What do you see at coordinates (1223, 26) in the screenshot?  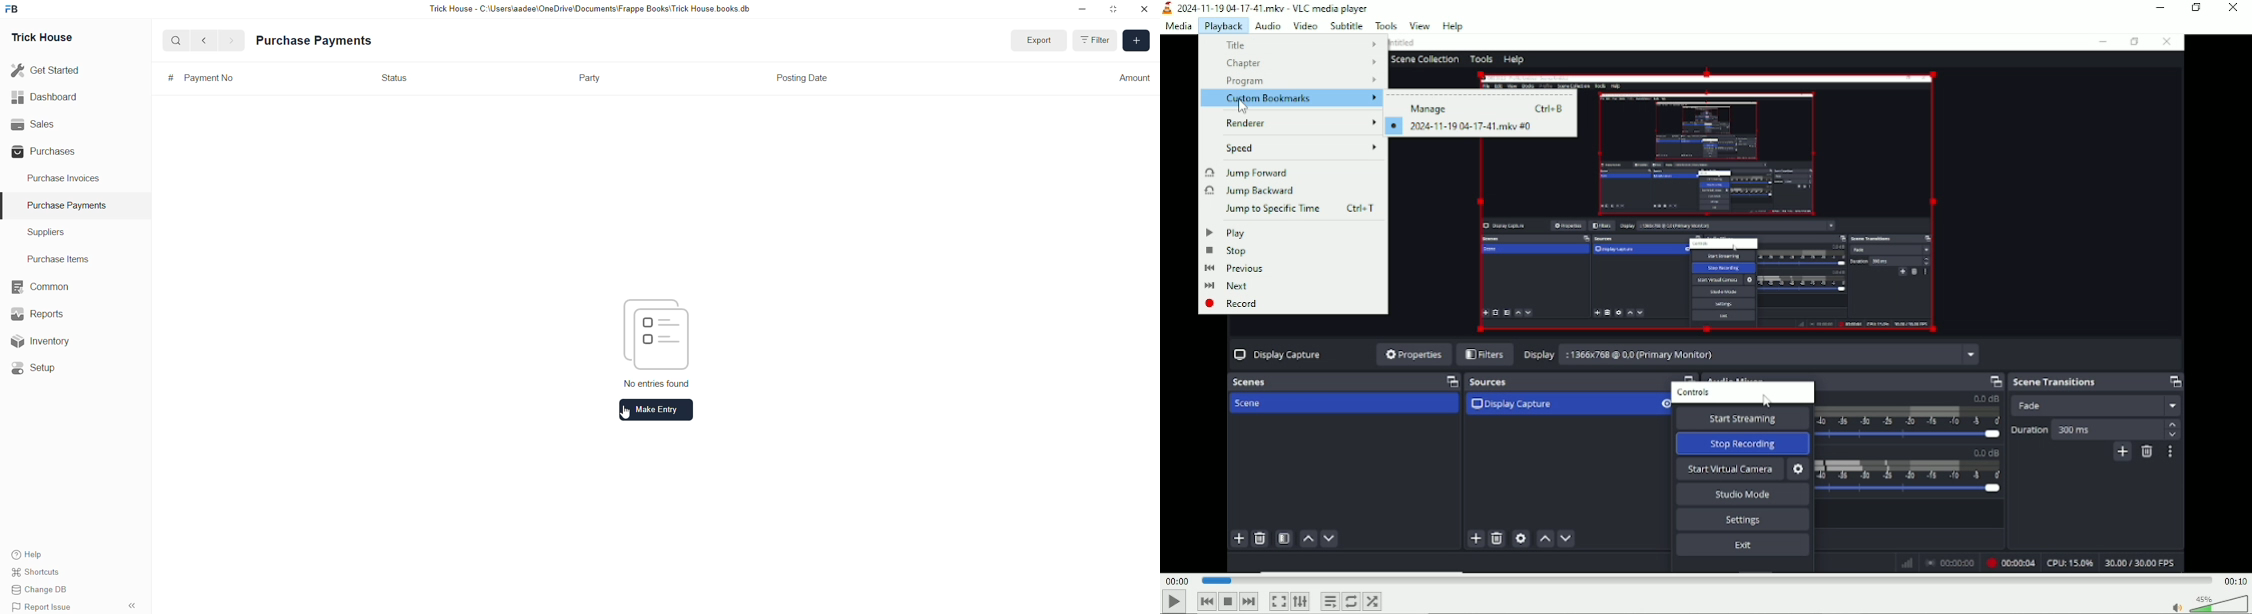 I see `Playback` at bounding box center [1223, 26].